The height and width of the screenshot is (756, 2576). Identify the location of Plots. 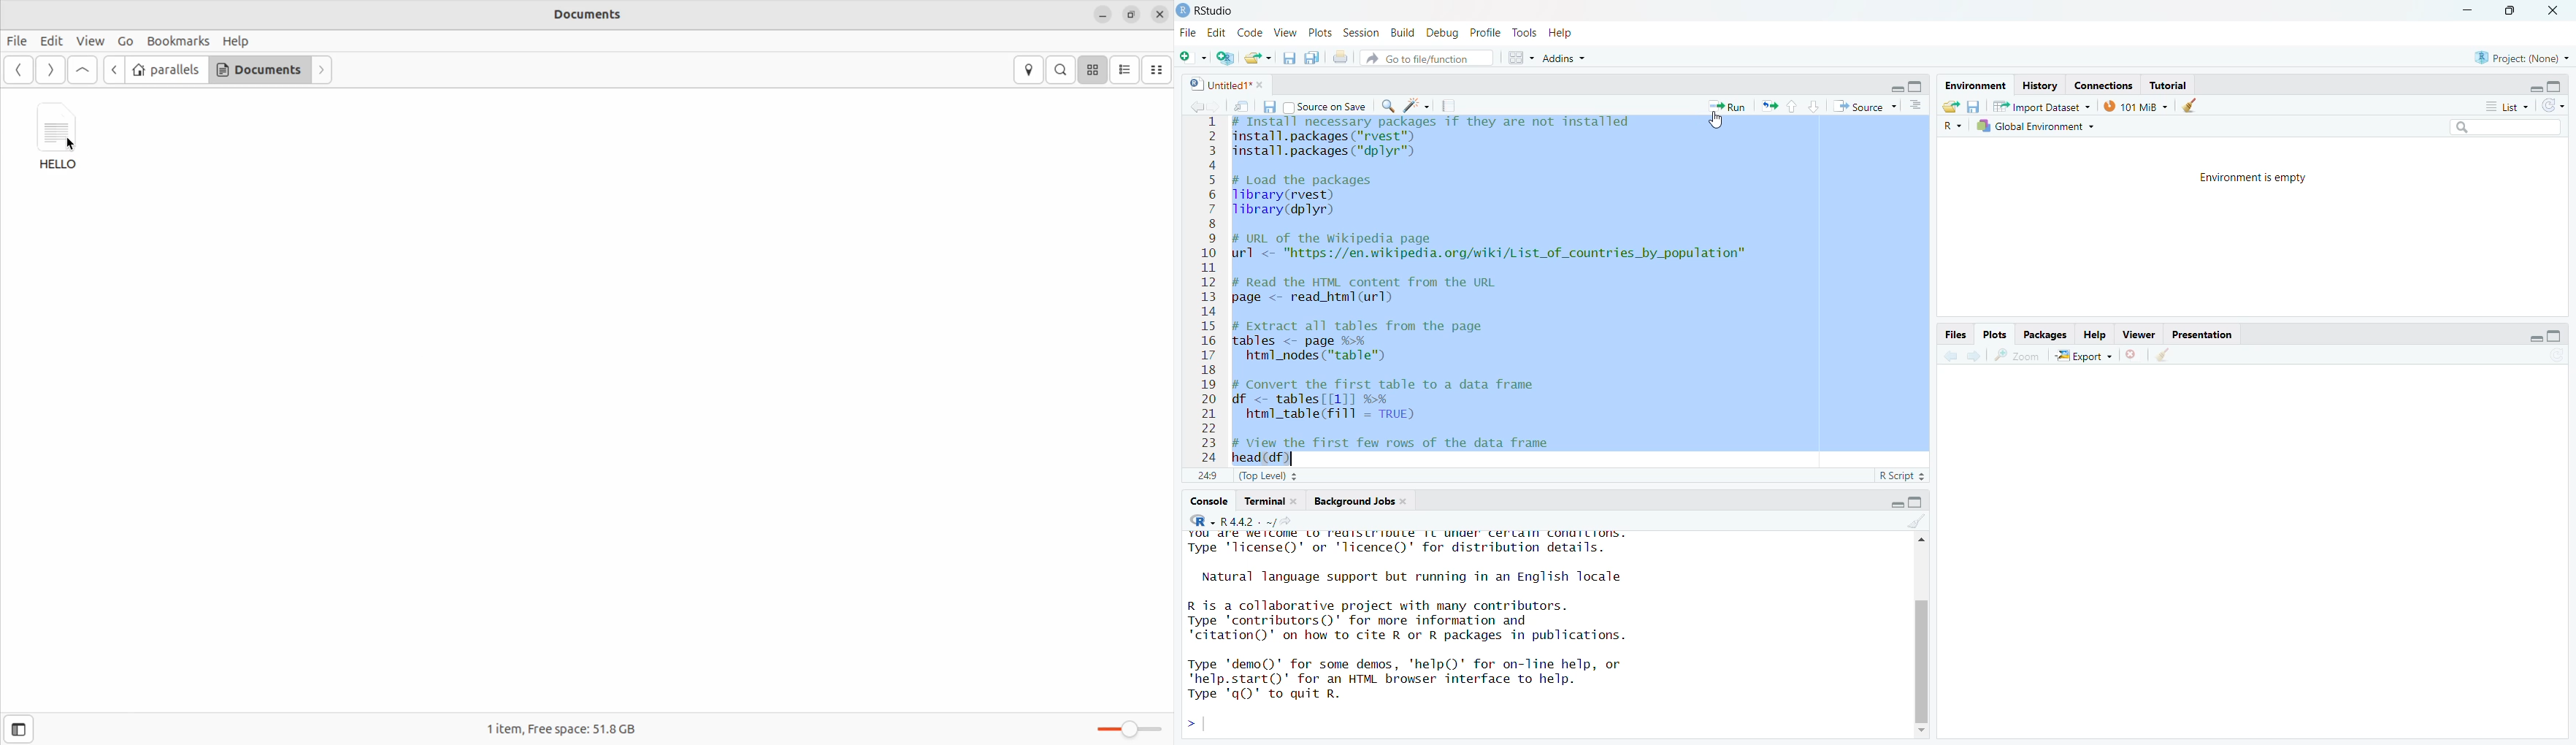
(1994, 334).